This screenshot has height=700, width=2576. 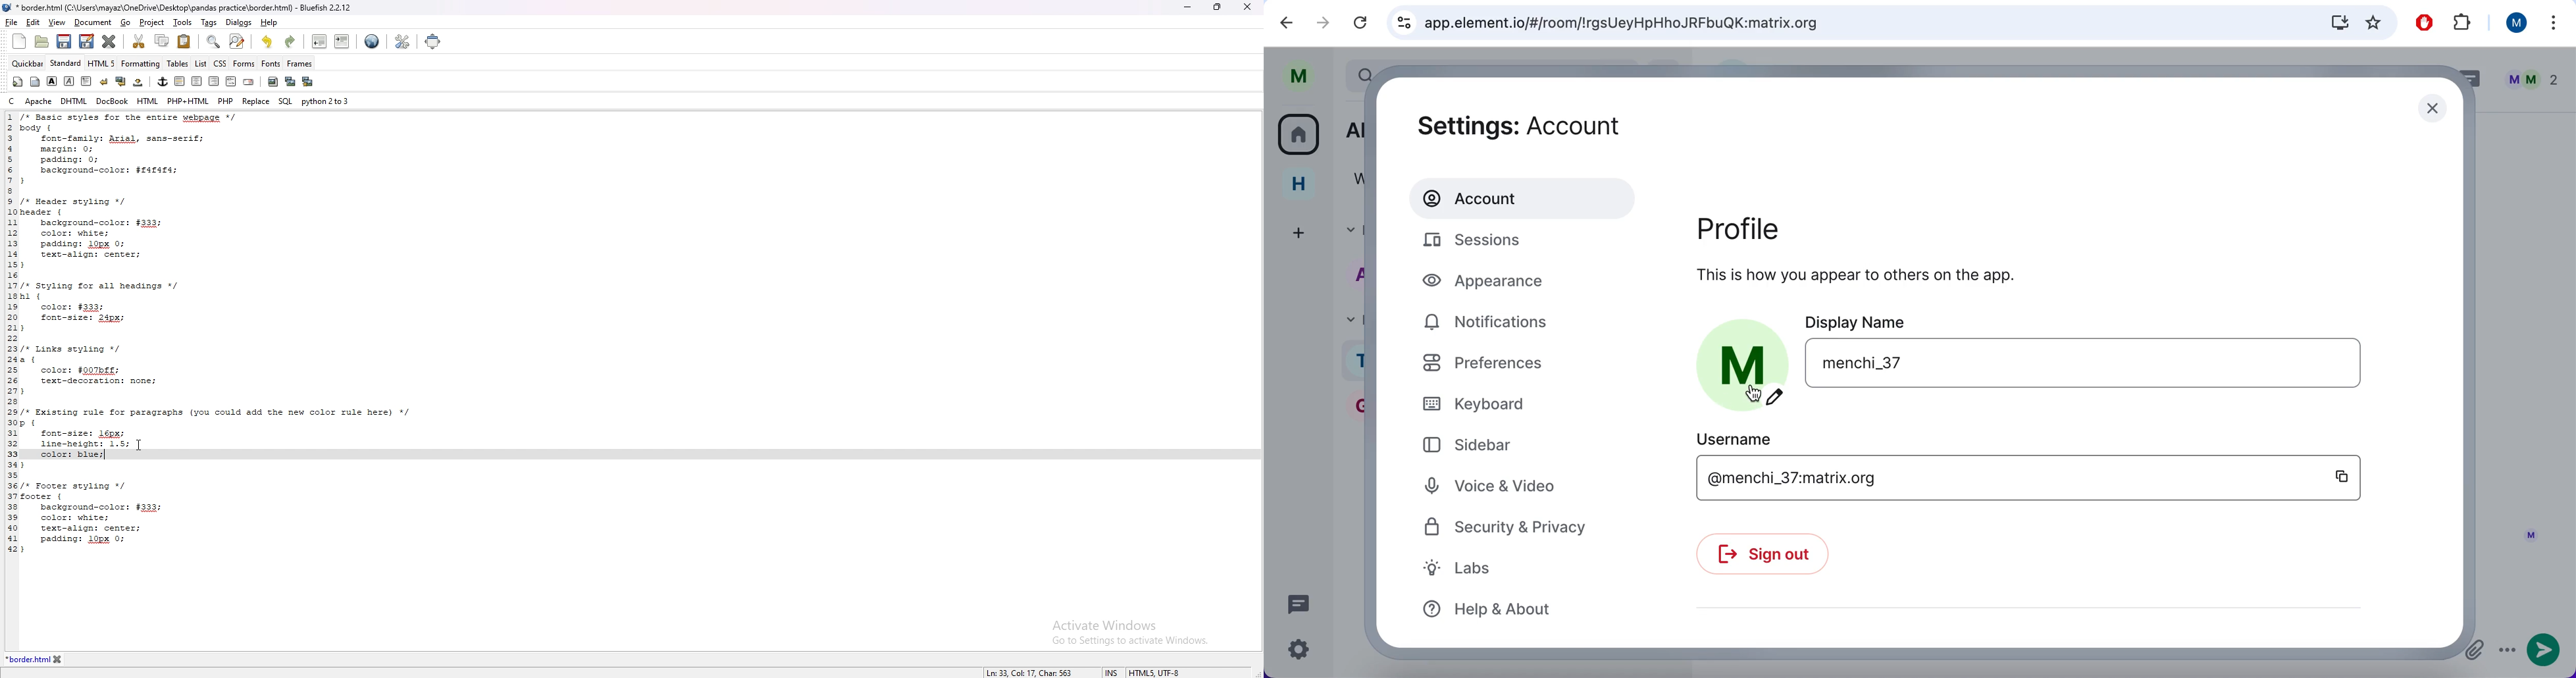 What do you see at coordinates (1296, 231) in the screenshot?
I see `create a space` at bounding box center [1296, 231].